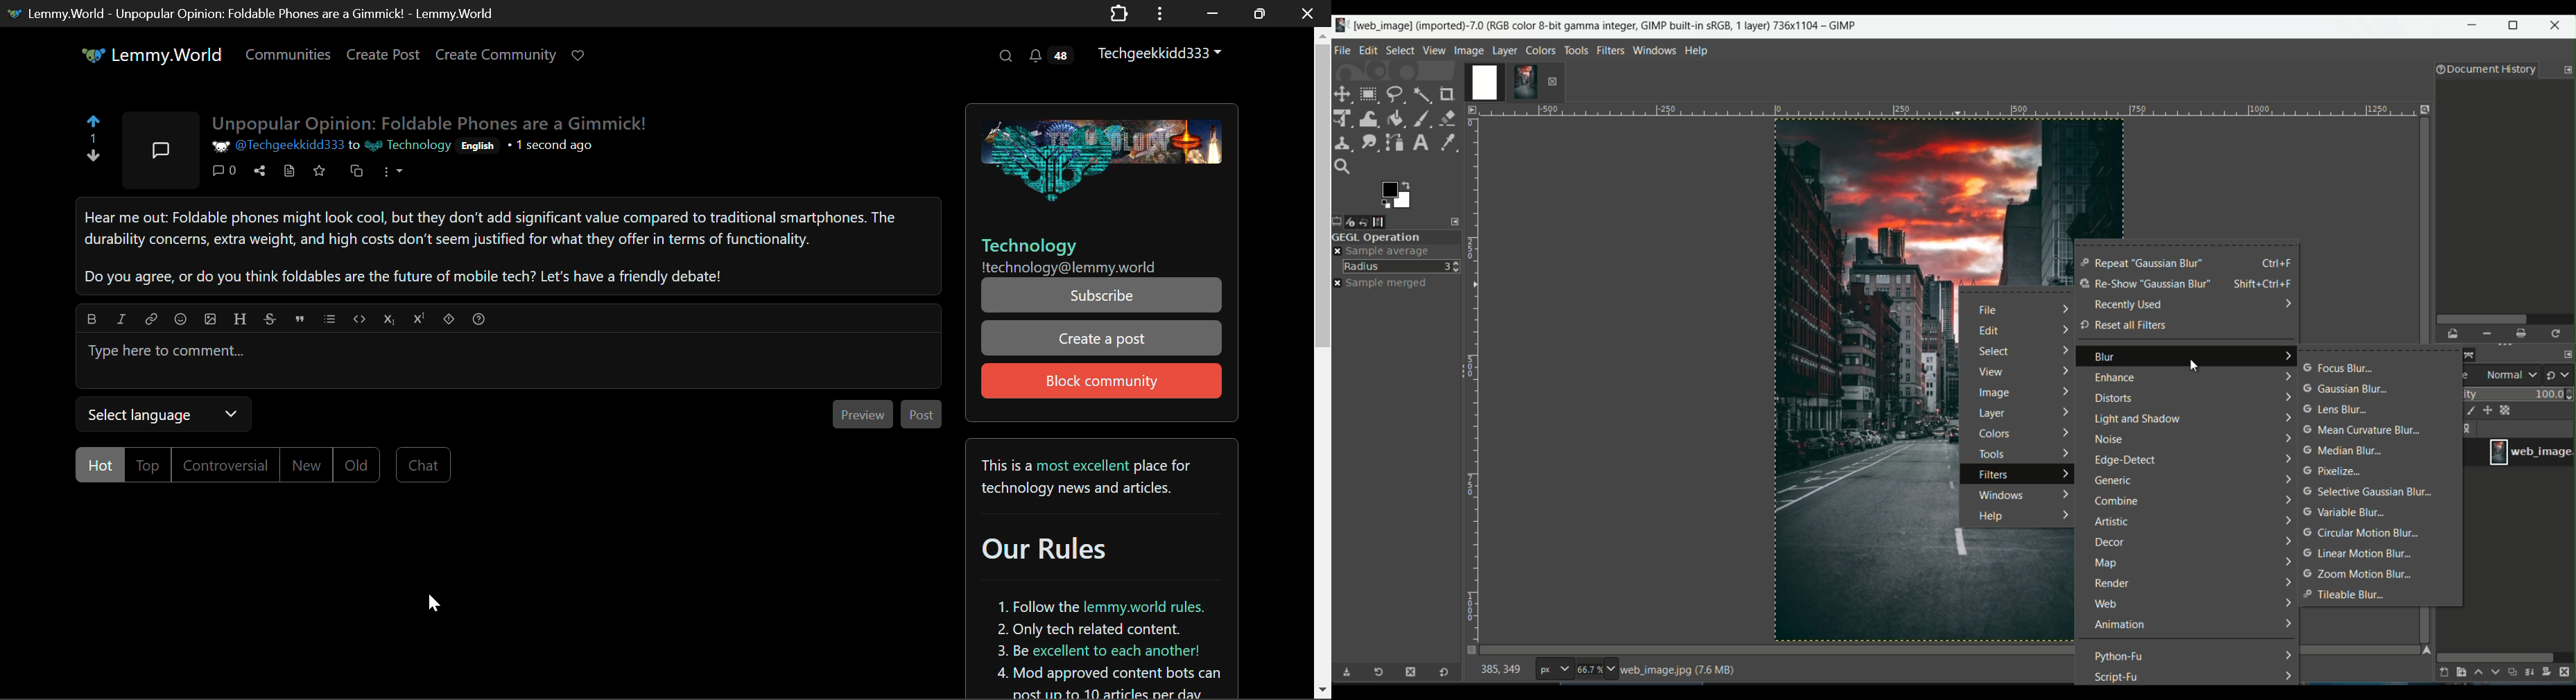 Image resolution: width=2576 pixels, height=700 pixels. Describe the element at coordinates (436, 604) in the screenshot. I see `Cursor Position AFTER_LAST_ACTION` at that location.